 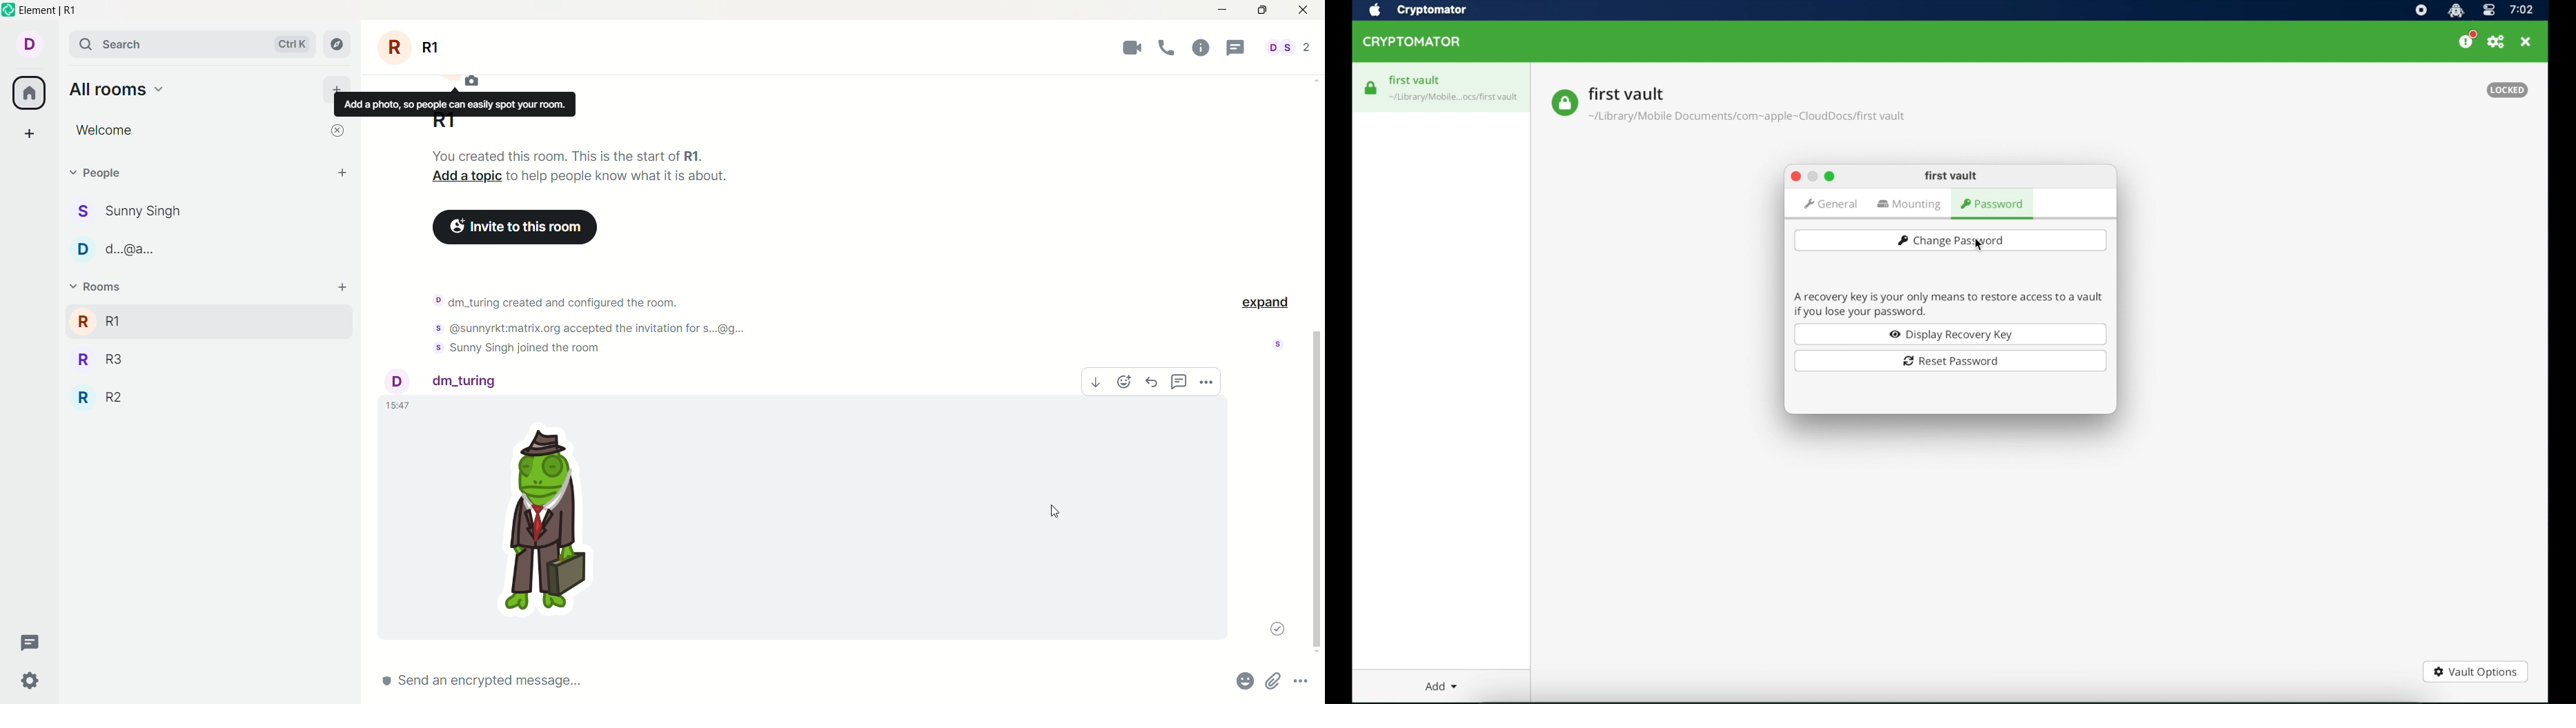 I want to click on video call, so click(x=1132, y=47).